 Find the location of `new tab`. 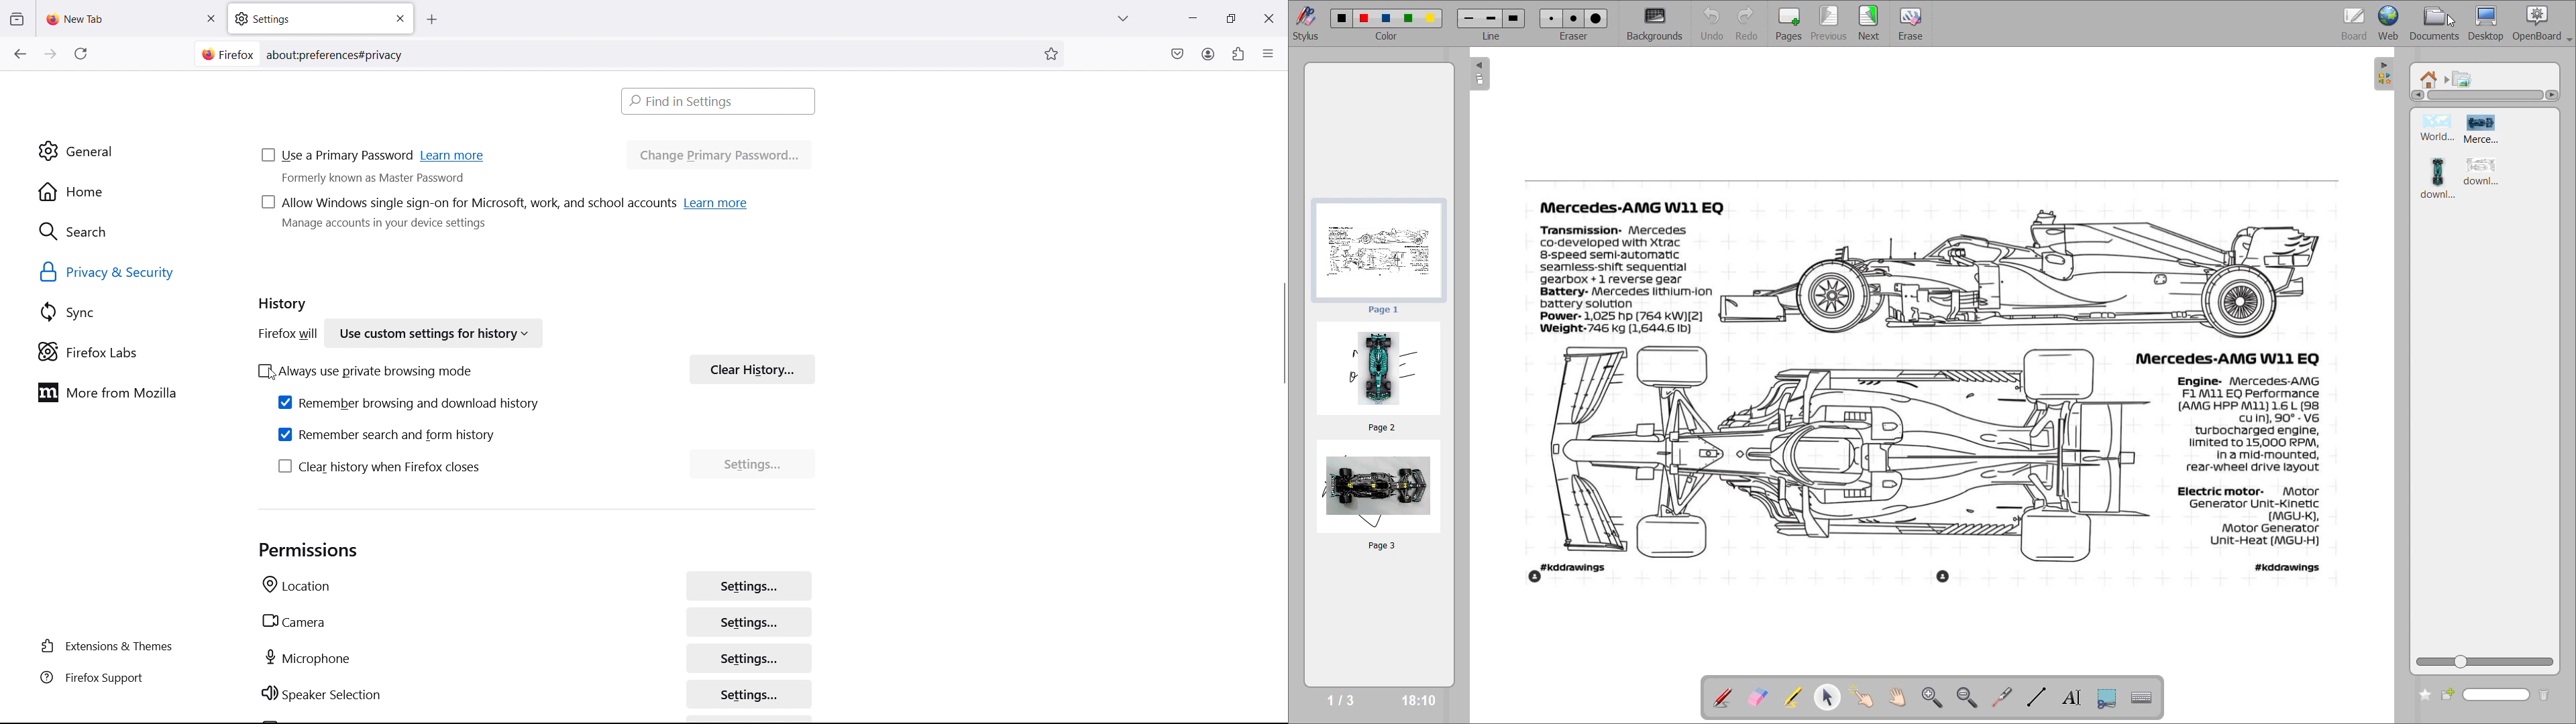

new tab is located at coordinates (77, 19).